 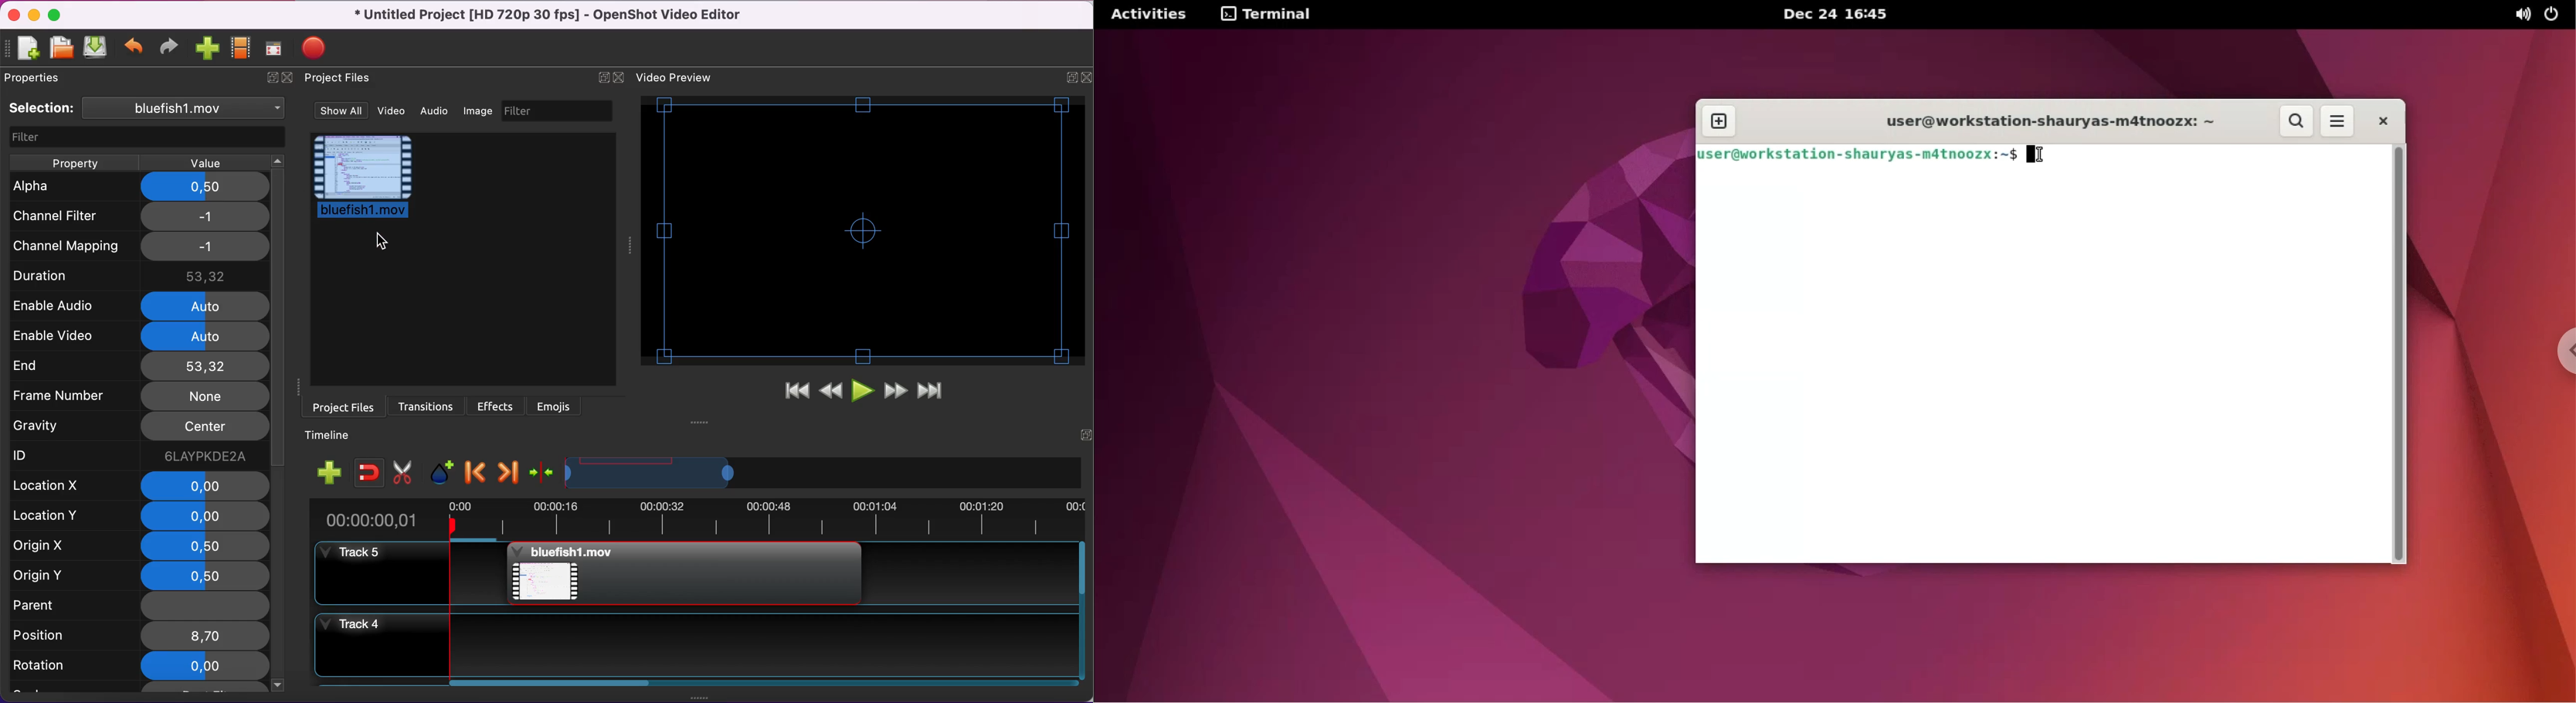 I want to click on position, so click(x=52, y=637).